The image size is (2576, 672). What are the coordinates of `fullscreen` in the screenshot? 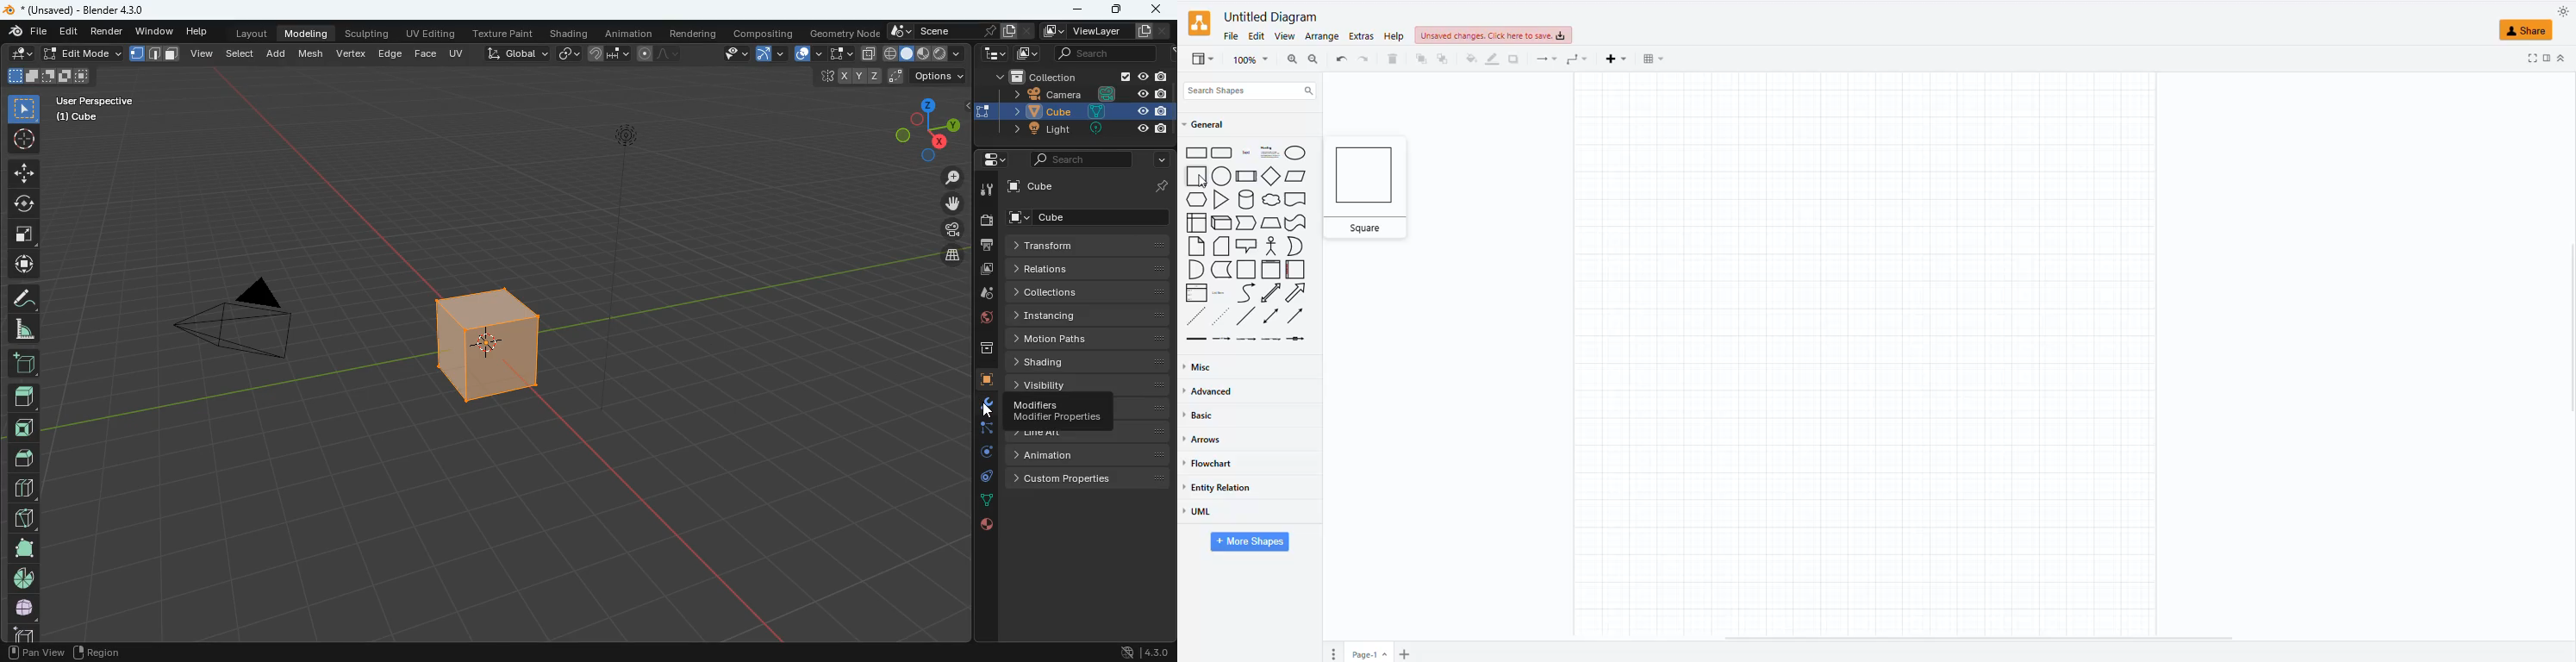 It's located at (2546, 58).